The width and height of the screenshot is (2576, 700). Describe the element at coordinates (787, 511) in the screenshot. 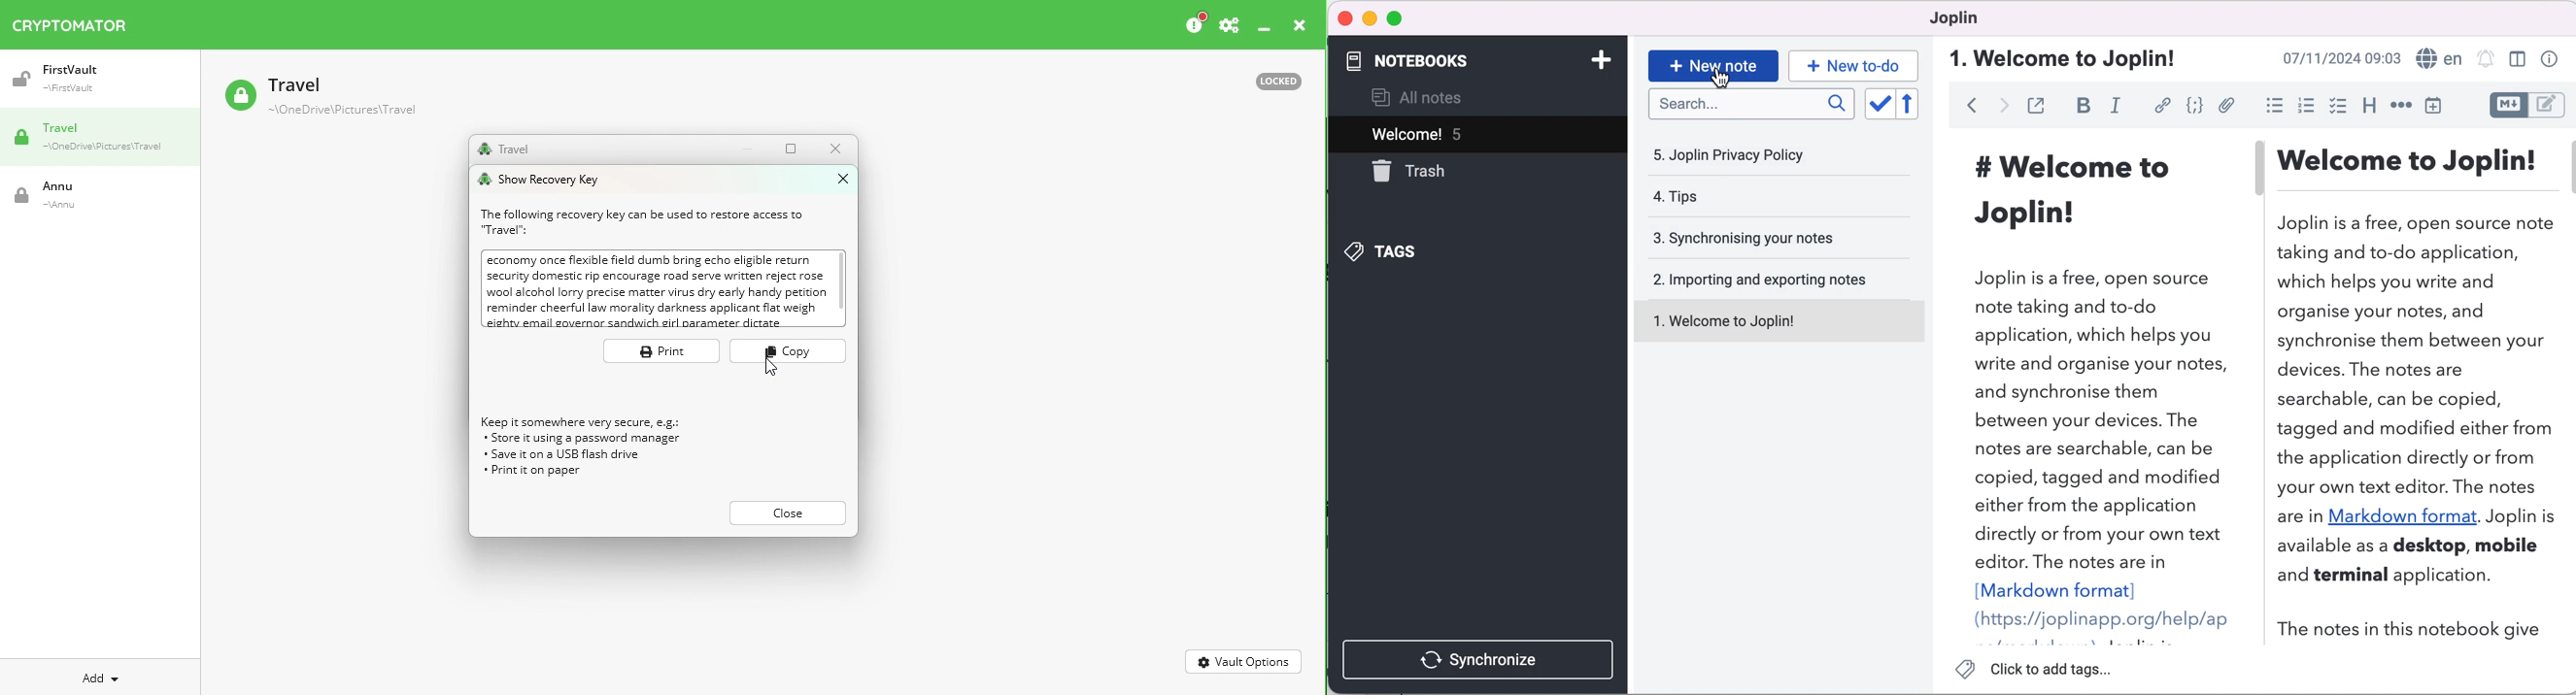

I see `close` at that location.